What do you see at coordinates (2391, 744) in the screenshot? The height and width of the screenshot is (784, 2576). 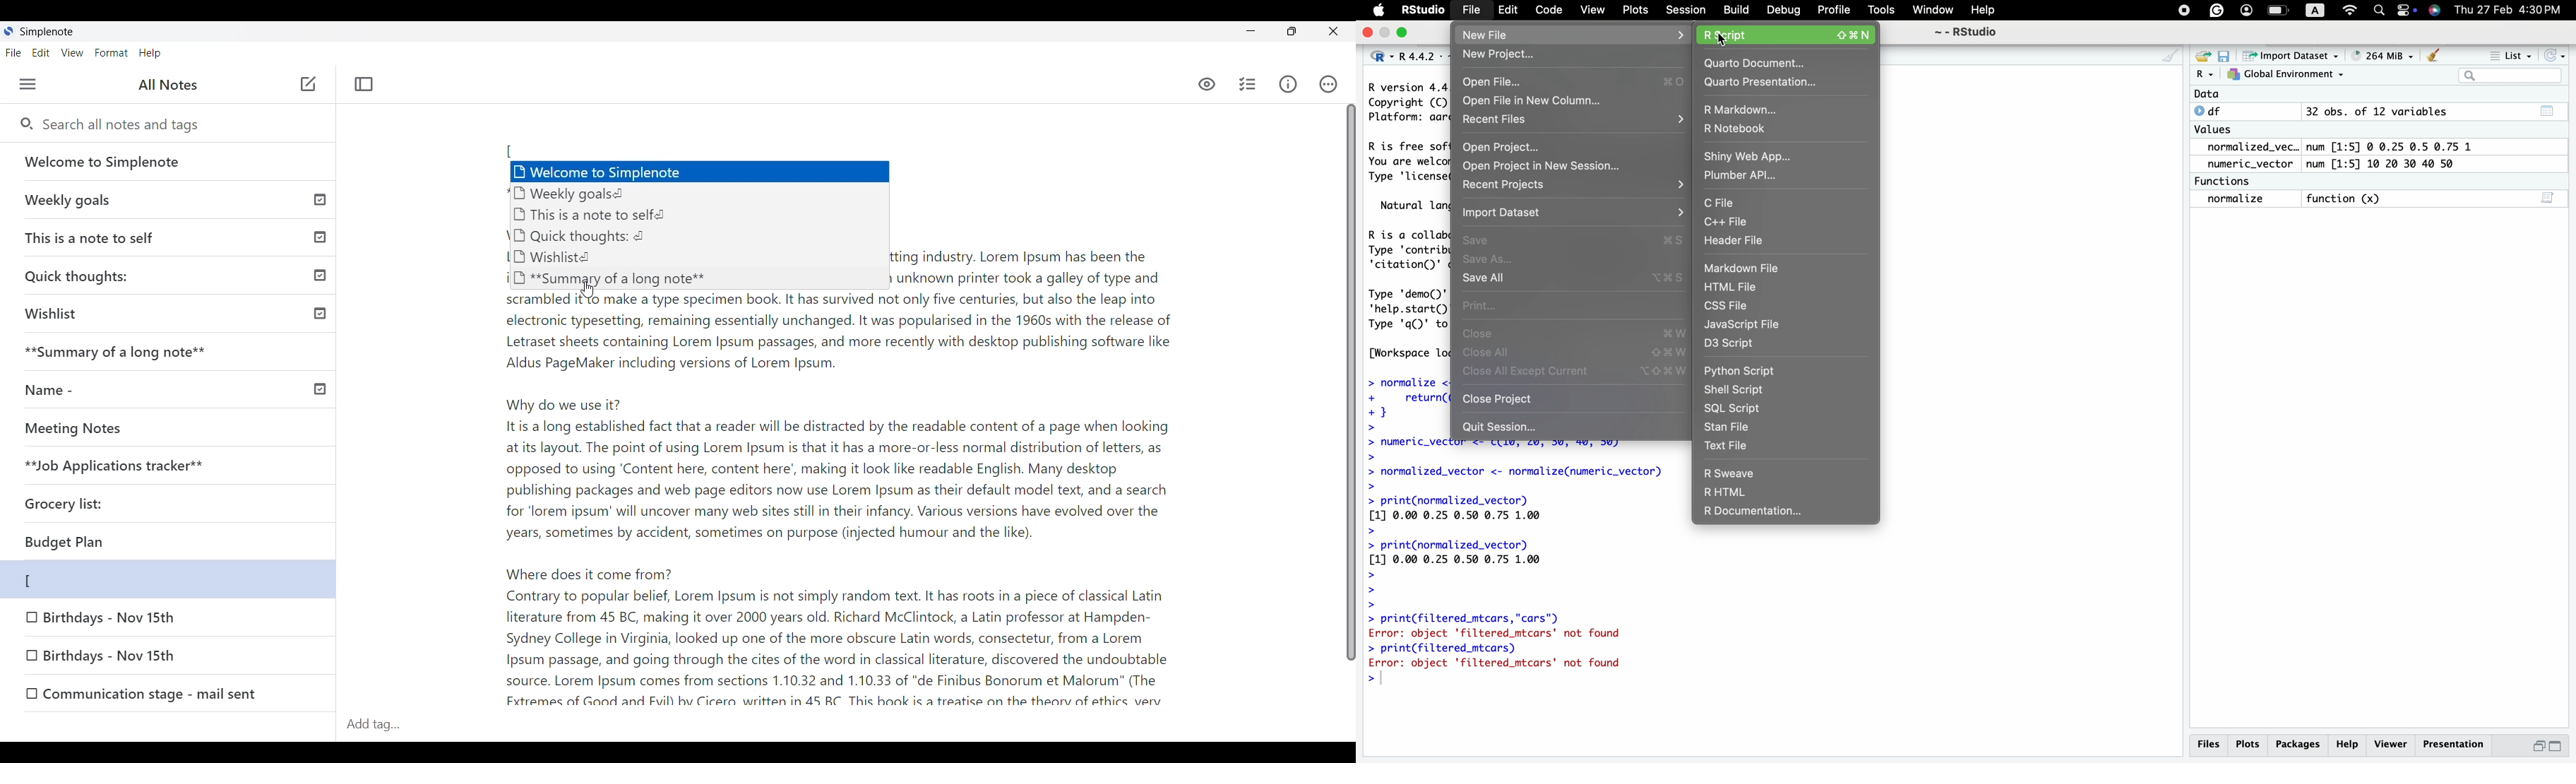 I see `viewer` at bounding box center [2391, 744].